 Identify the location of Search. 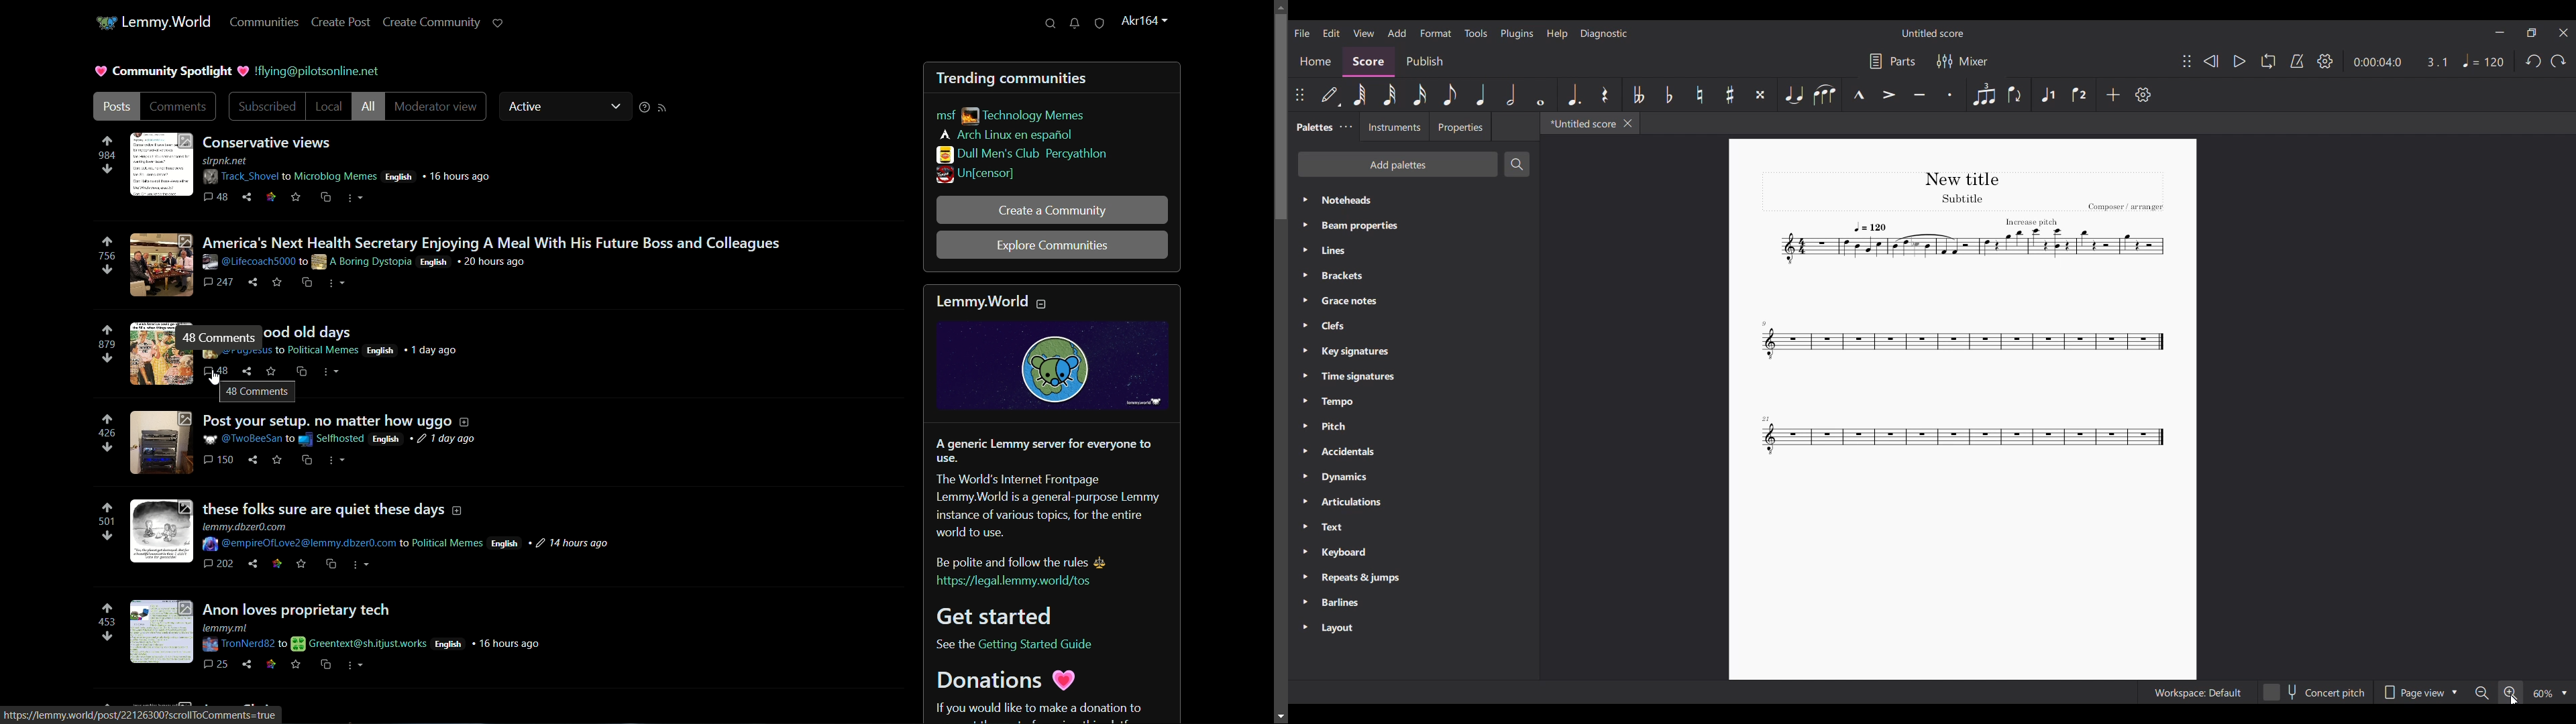
(1517, 164).